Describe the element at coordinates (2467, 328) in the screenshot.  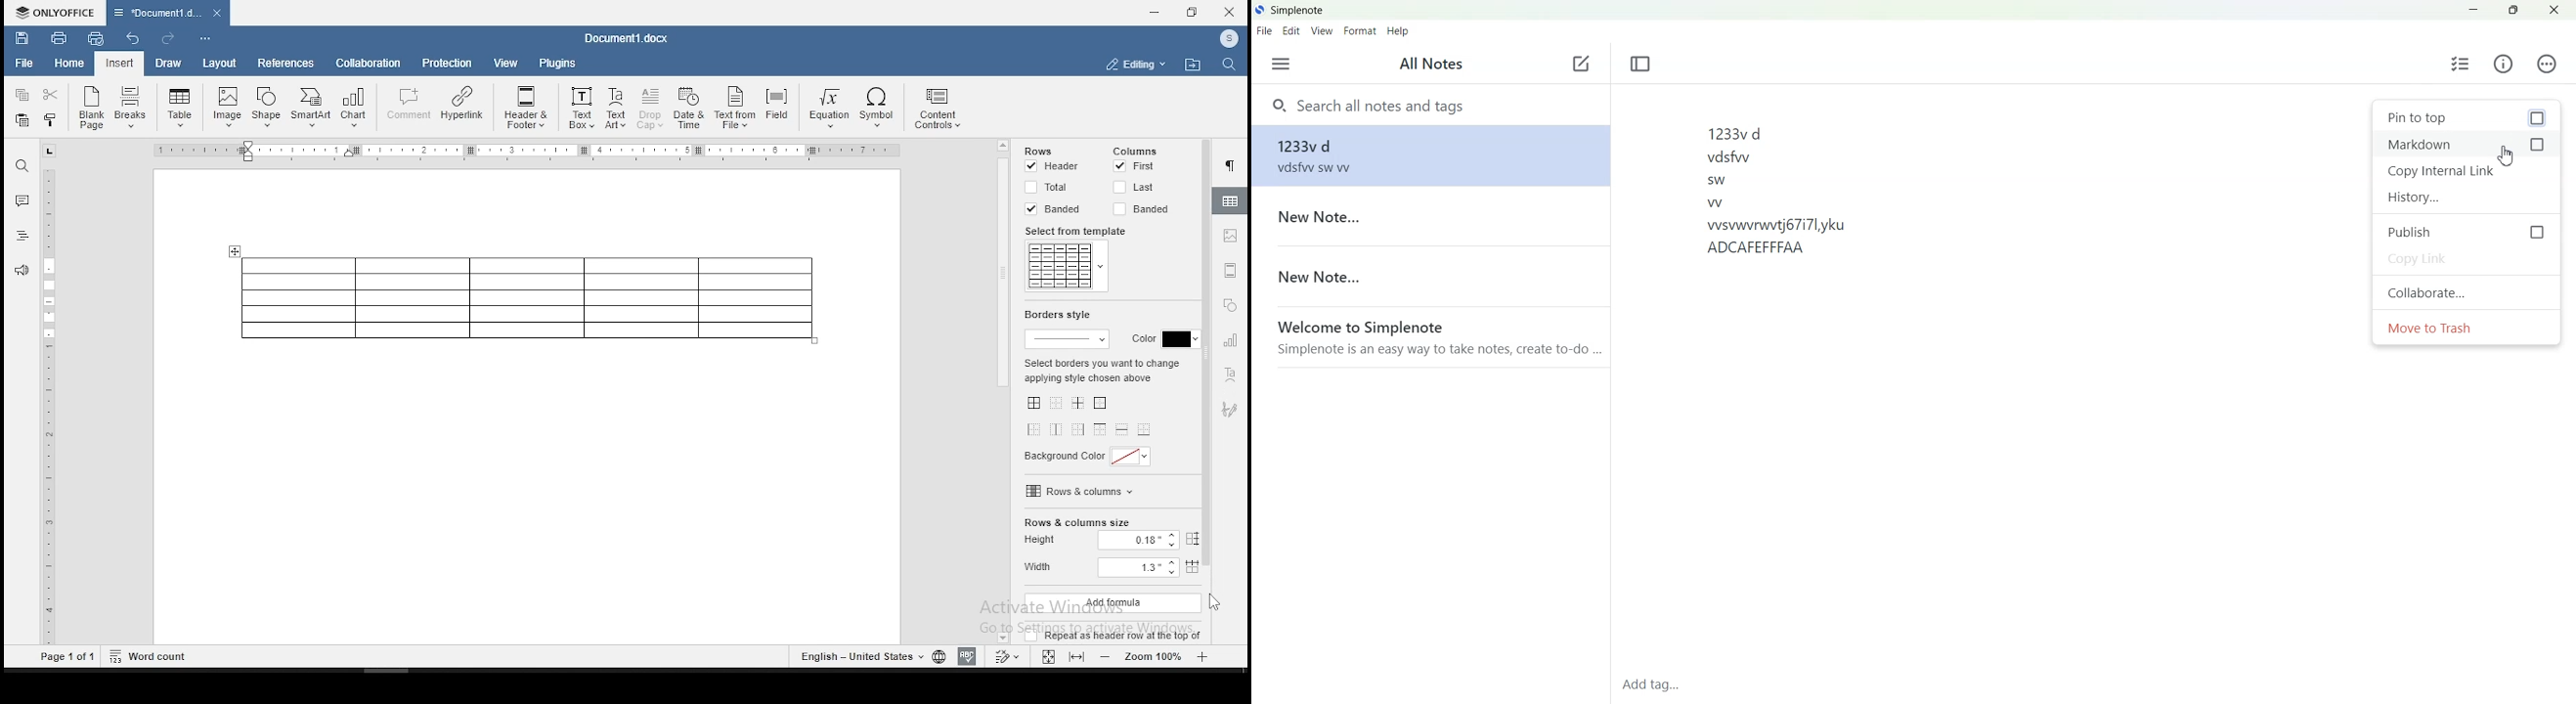
I see `Move to Trash` at that location.